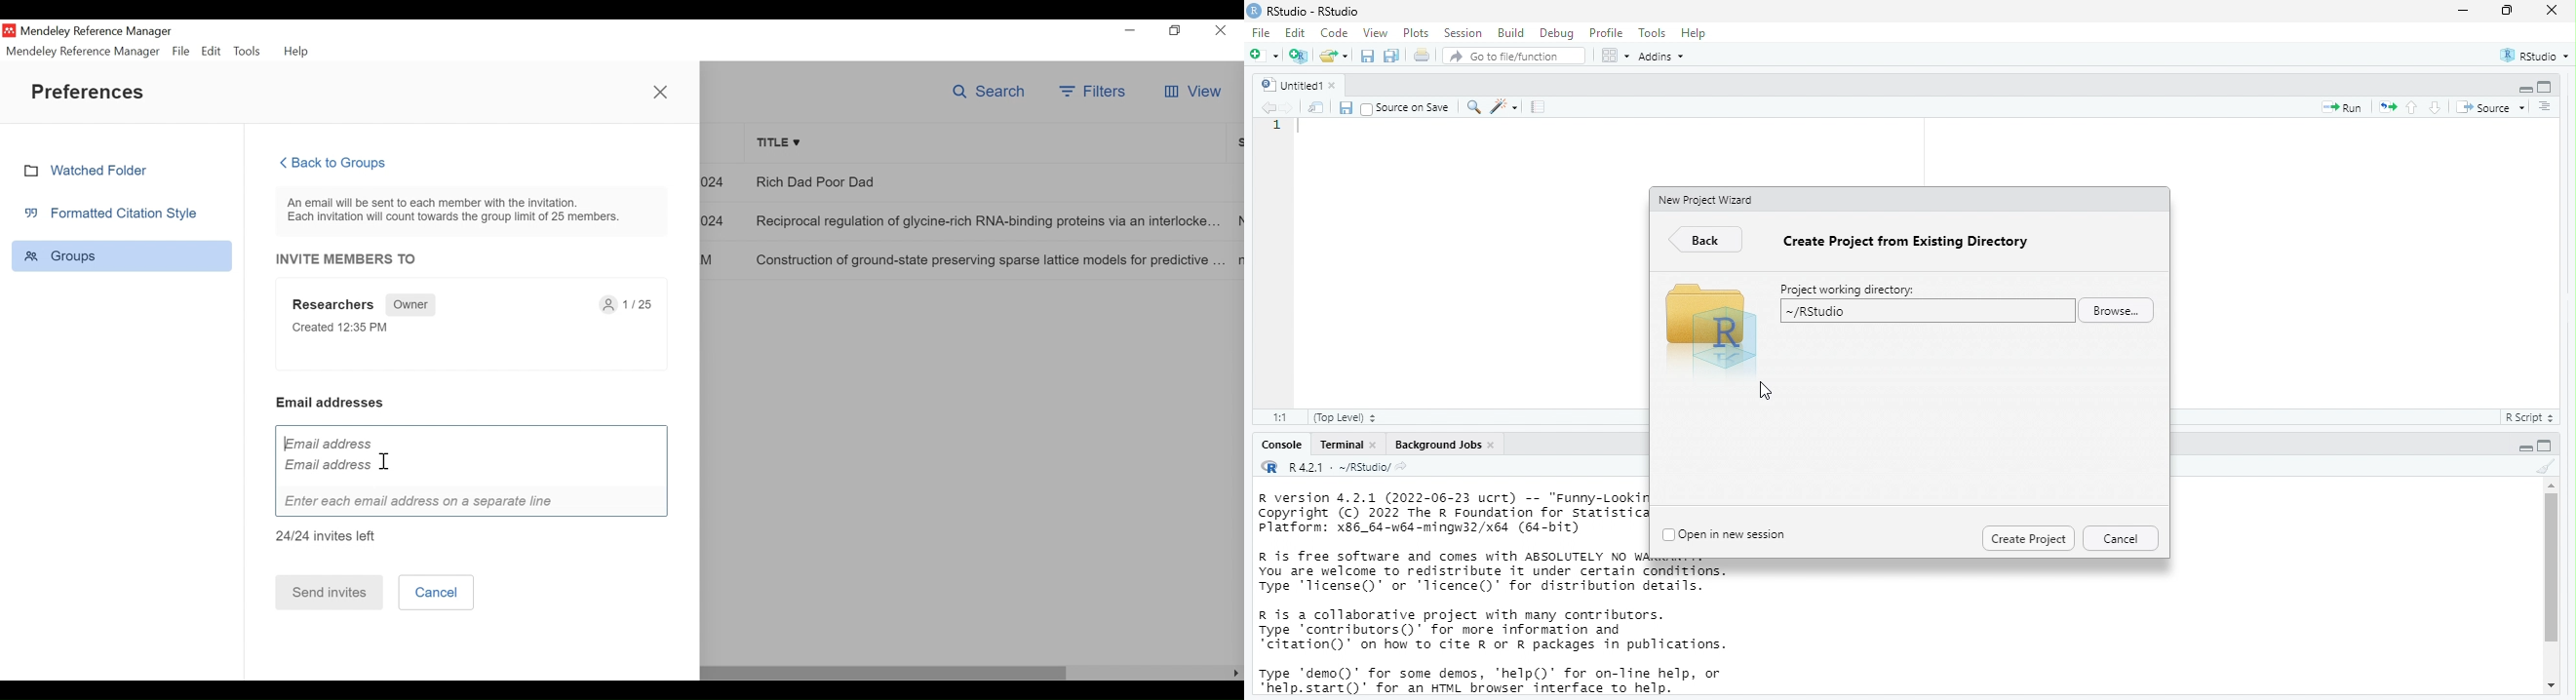 The height and width of the screenshot is (700, 2576). Describe the element at coordinates (1237, 673) in the screenshot. I see `Scroll Left` at that location.